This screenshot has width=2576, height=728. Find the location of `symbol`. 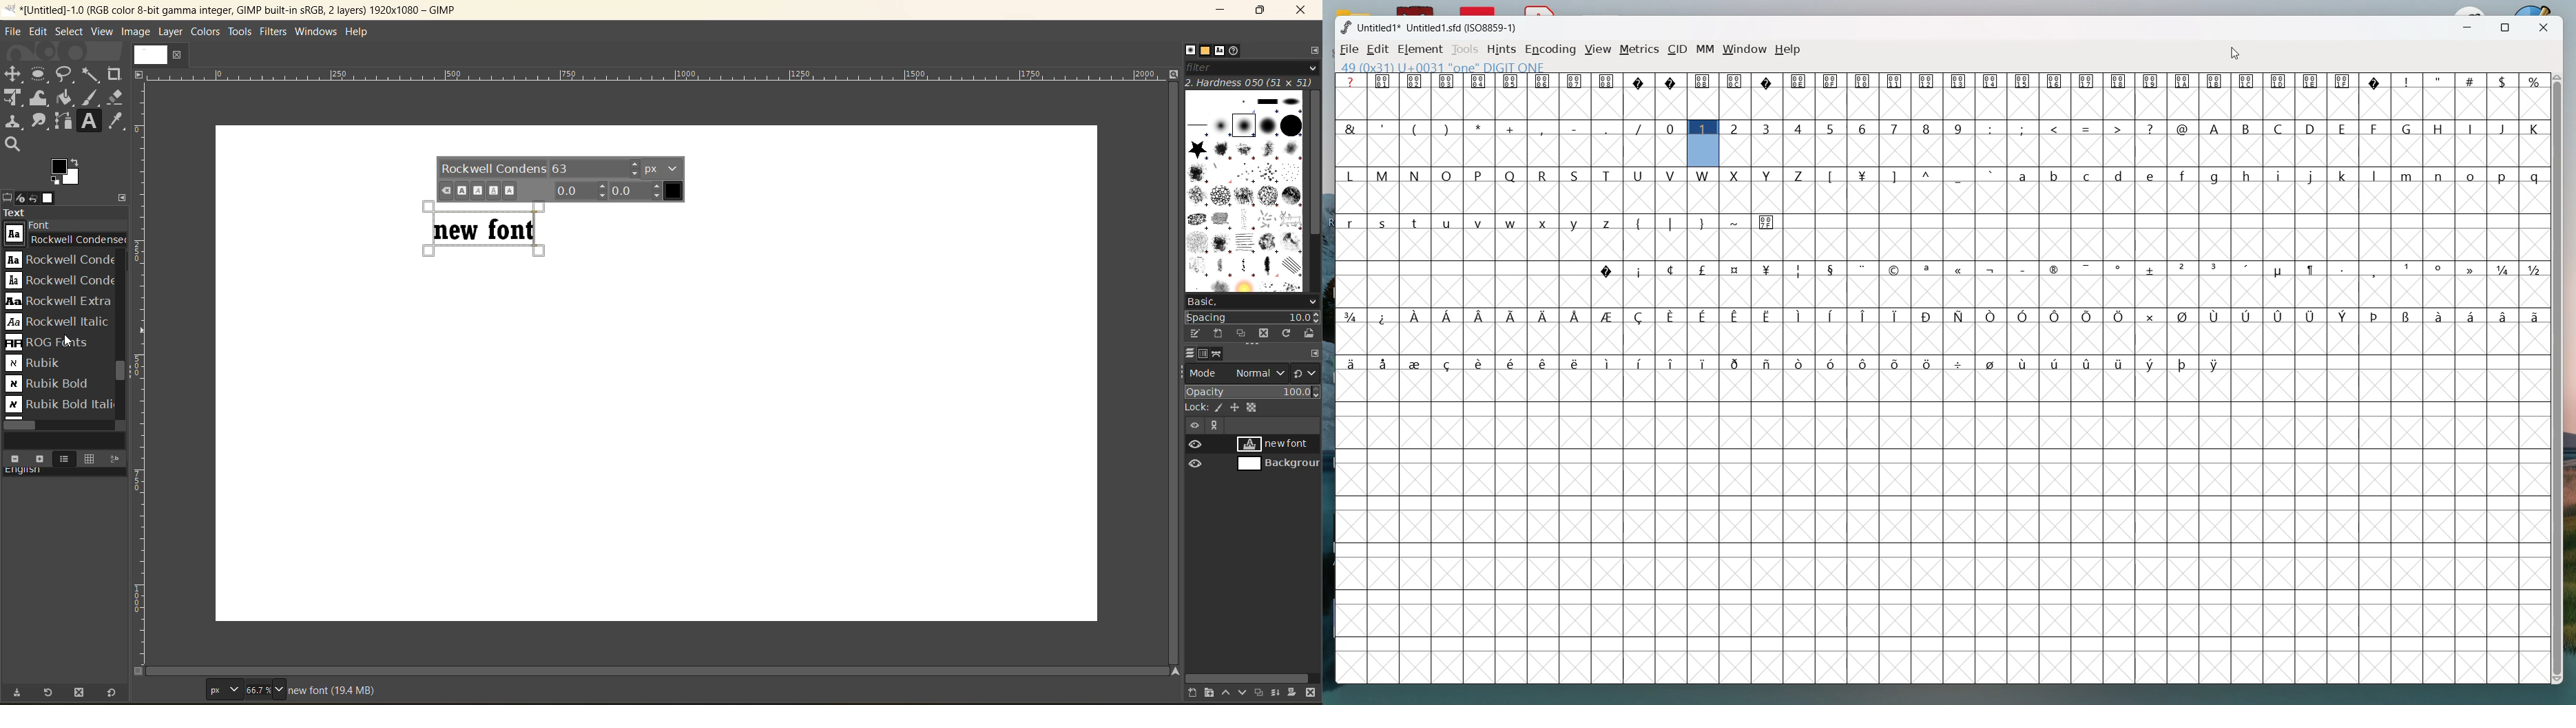

symbol is located at coordinates (1447, 81).